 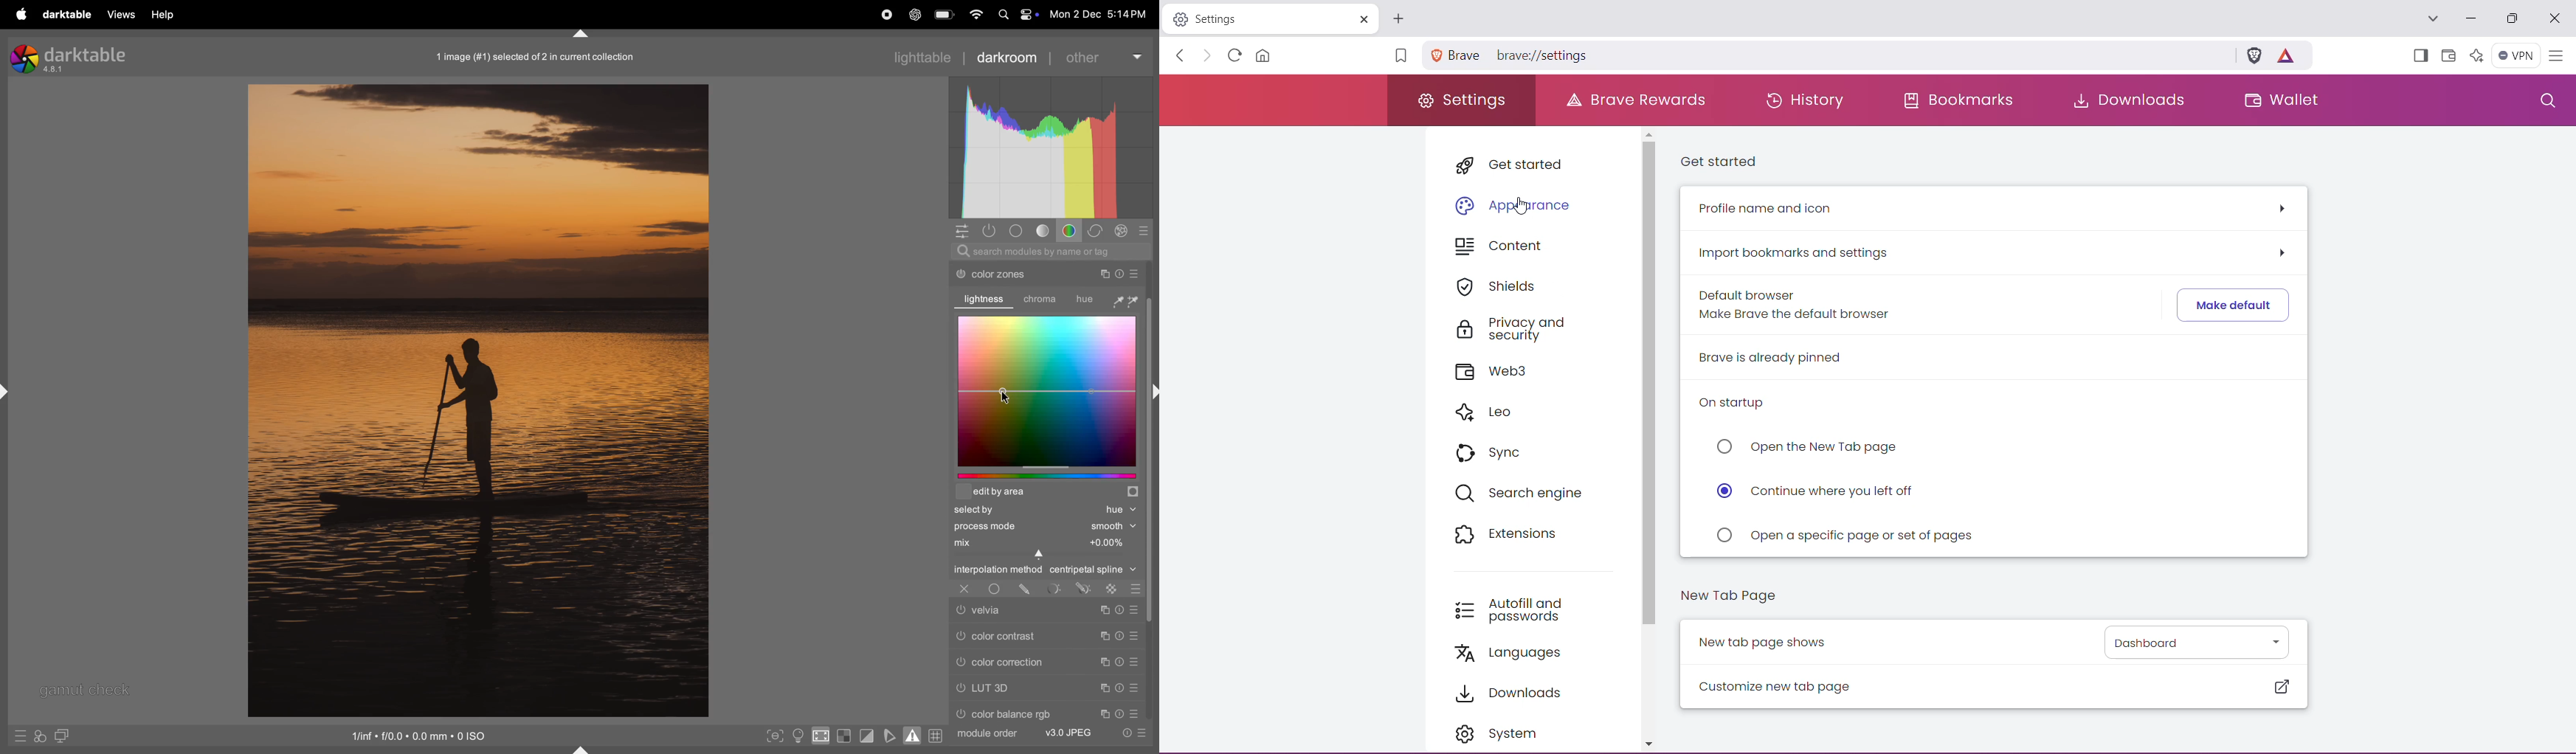 I want to click on preset, so click(x=1134, y=636).